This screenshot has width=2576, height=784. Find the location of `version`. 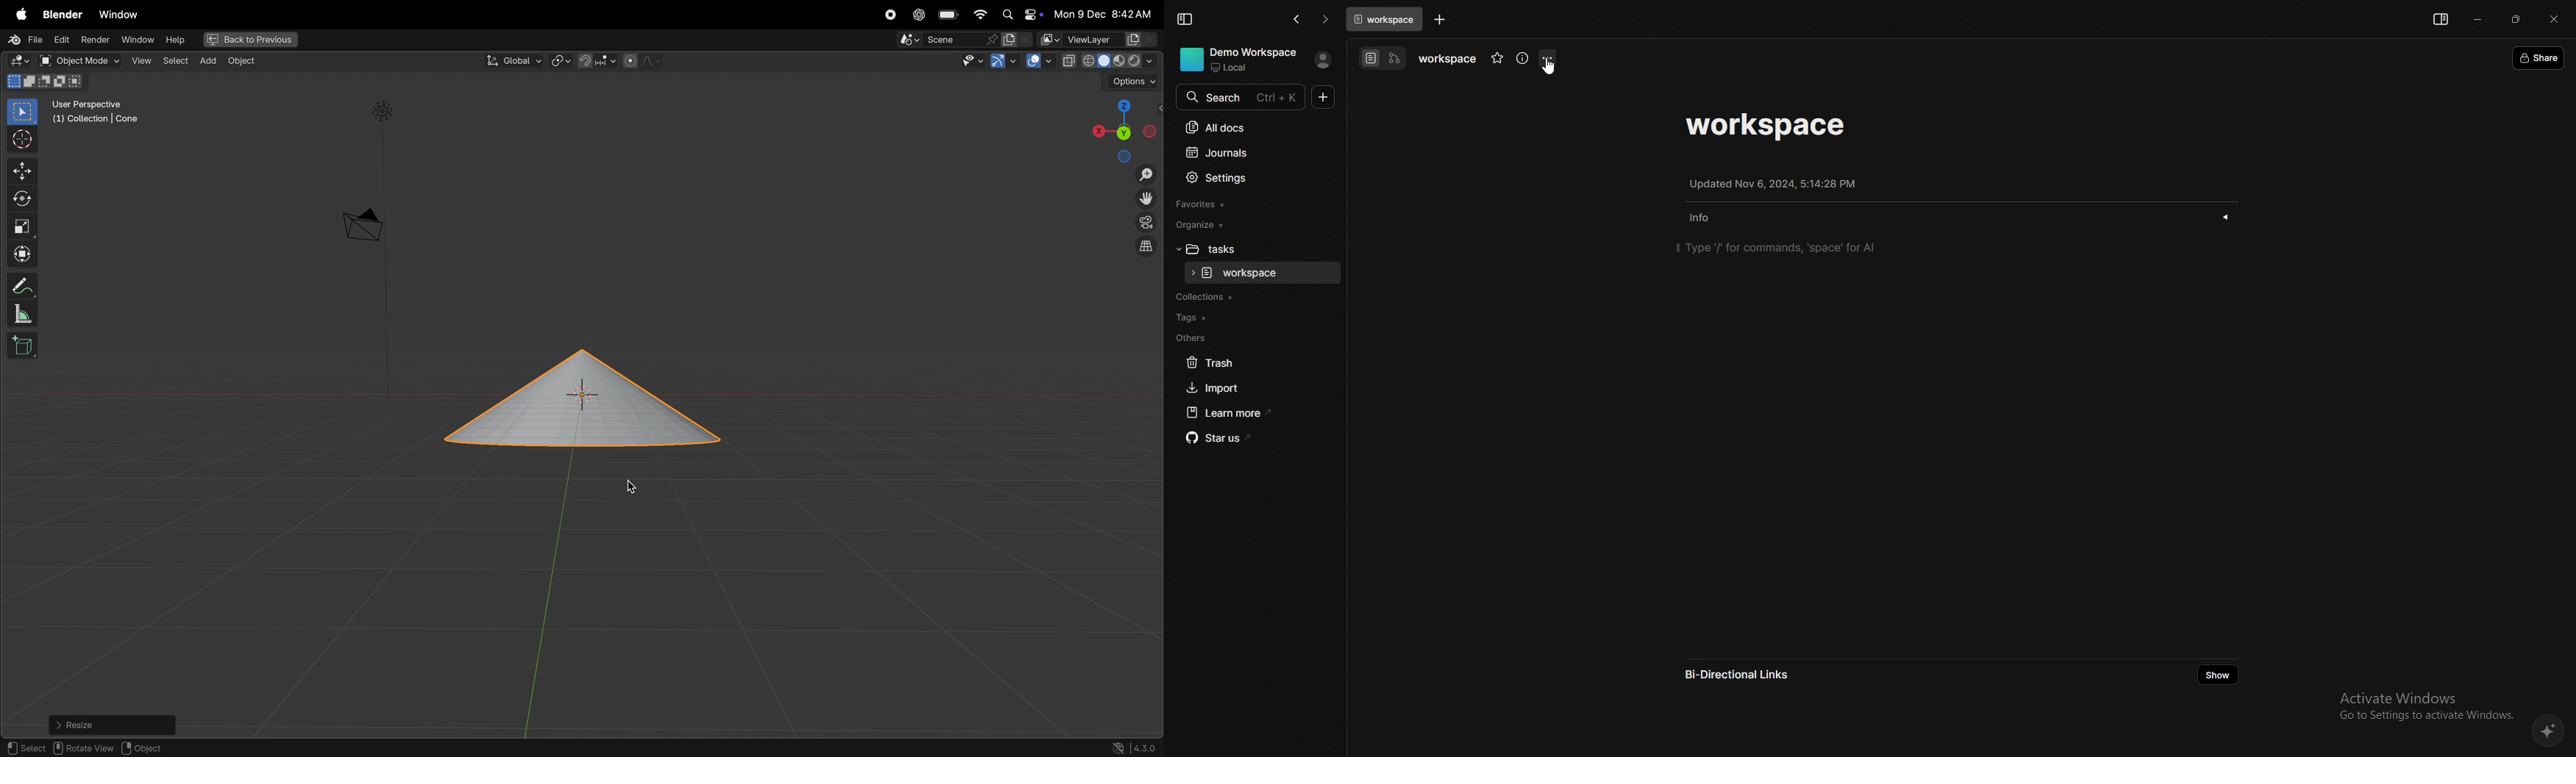

version is located at coordinates (1133, 747).